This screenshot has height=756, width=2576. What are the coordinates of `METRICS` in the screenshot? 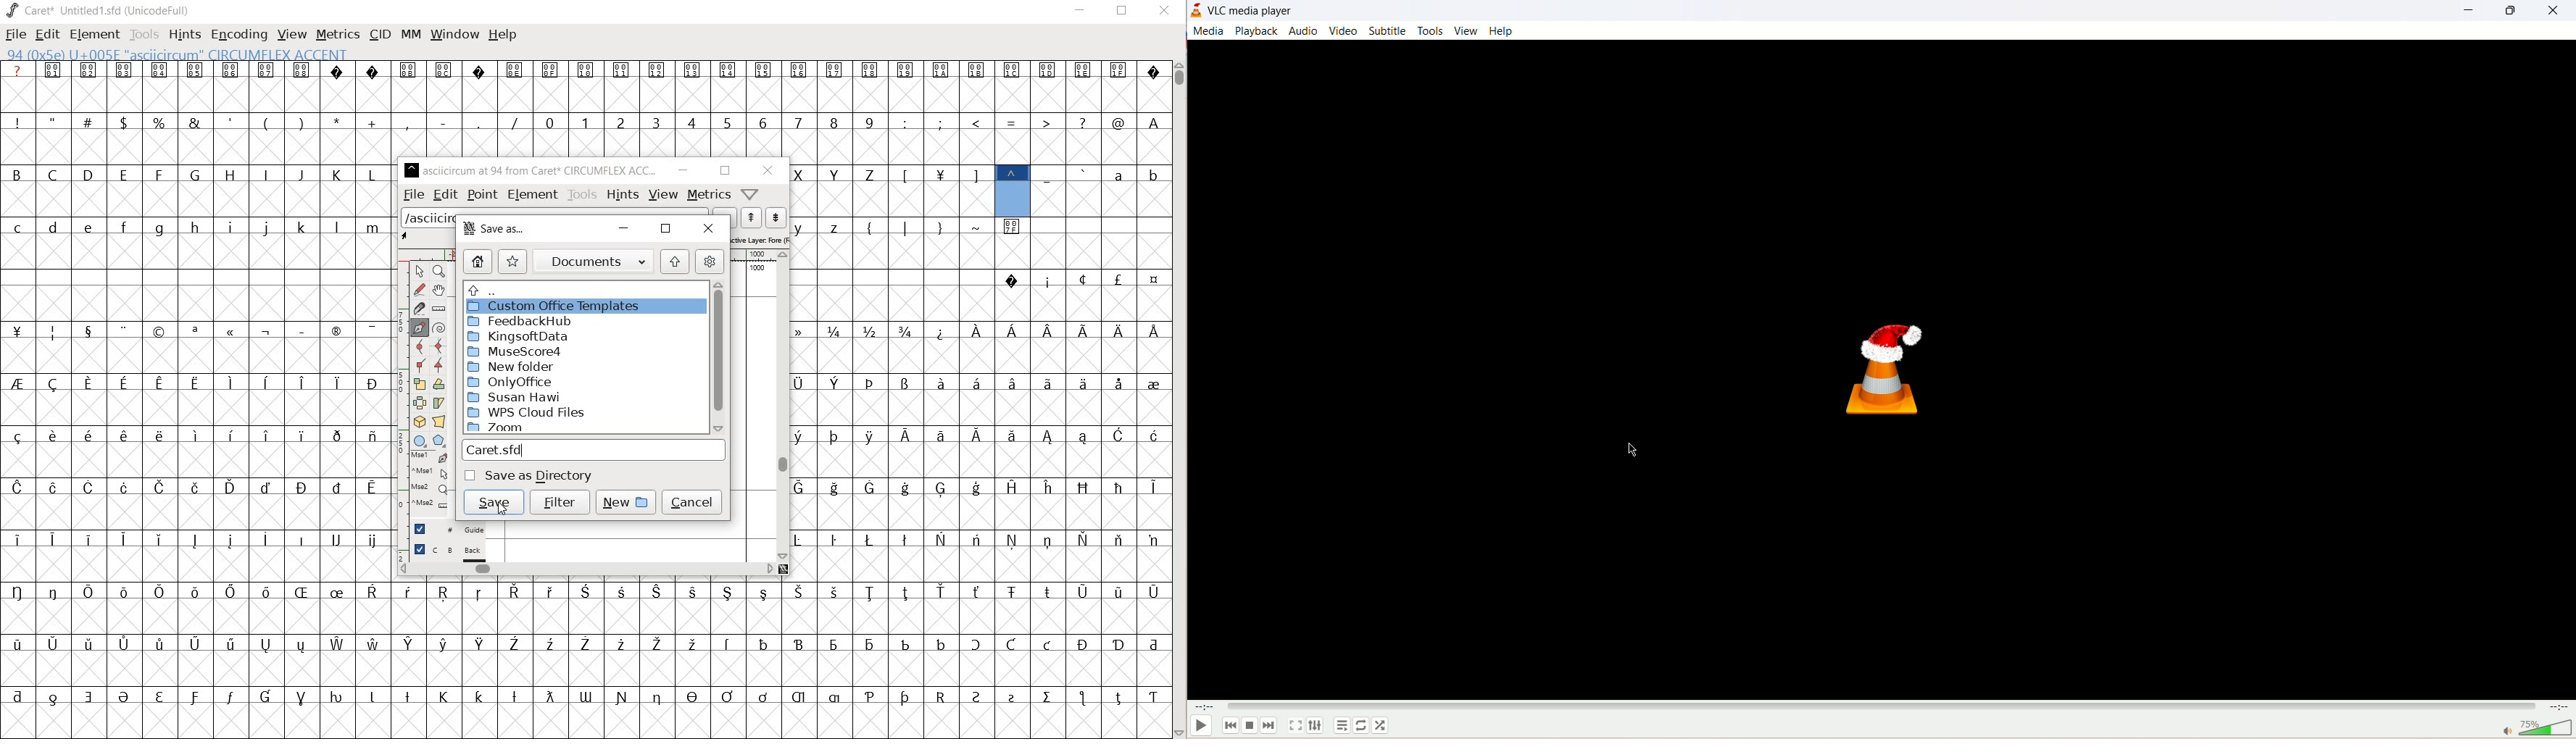 It's located at (338, 35).